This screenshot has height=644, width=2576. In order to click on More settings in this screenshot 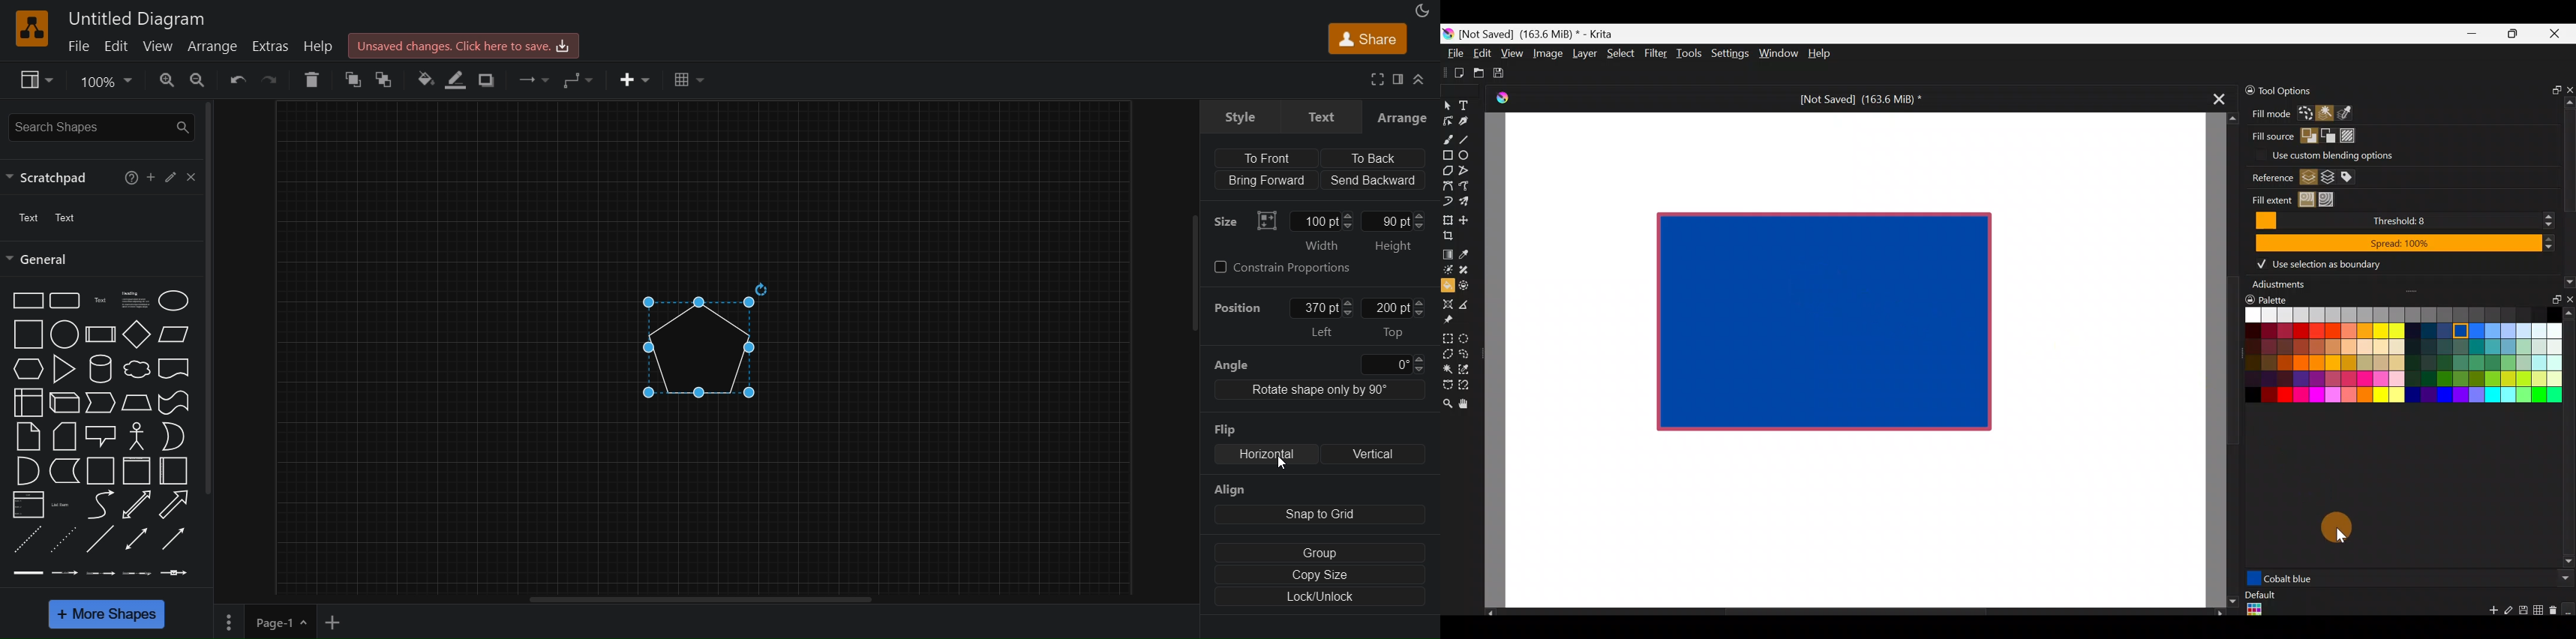, I will do `click(229, 622)`.